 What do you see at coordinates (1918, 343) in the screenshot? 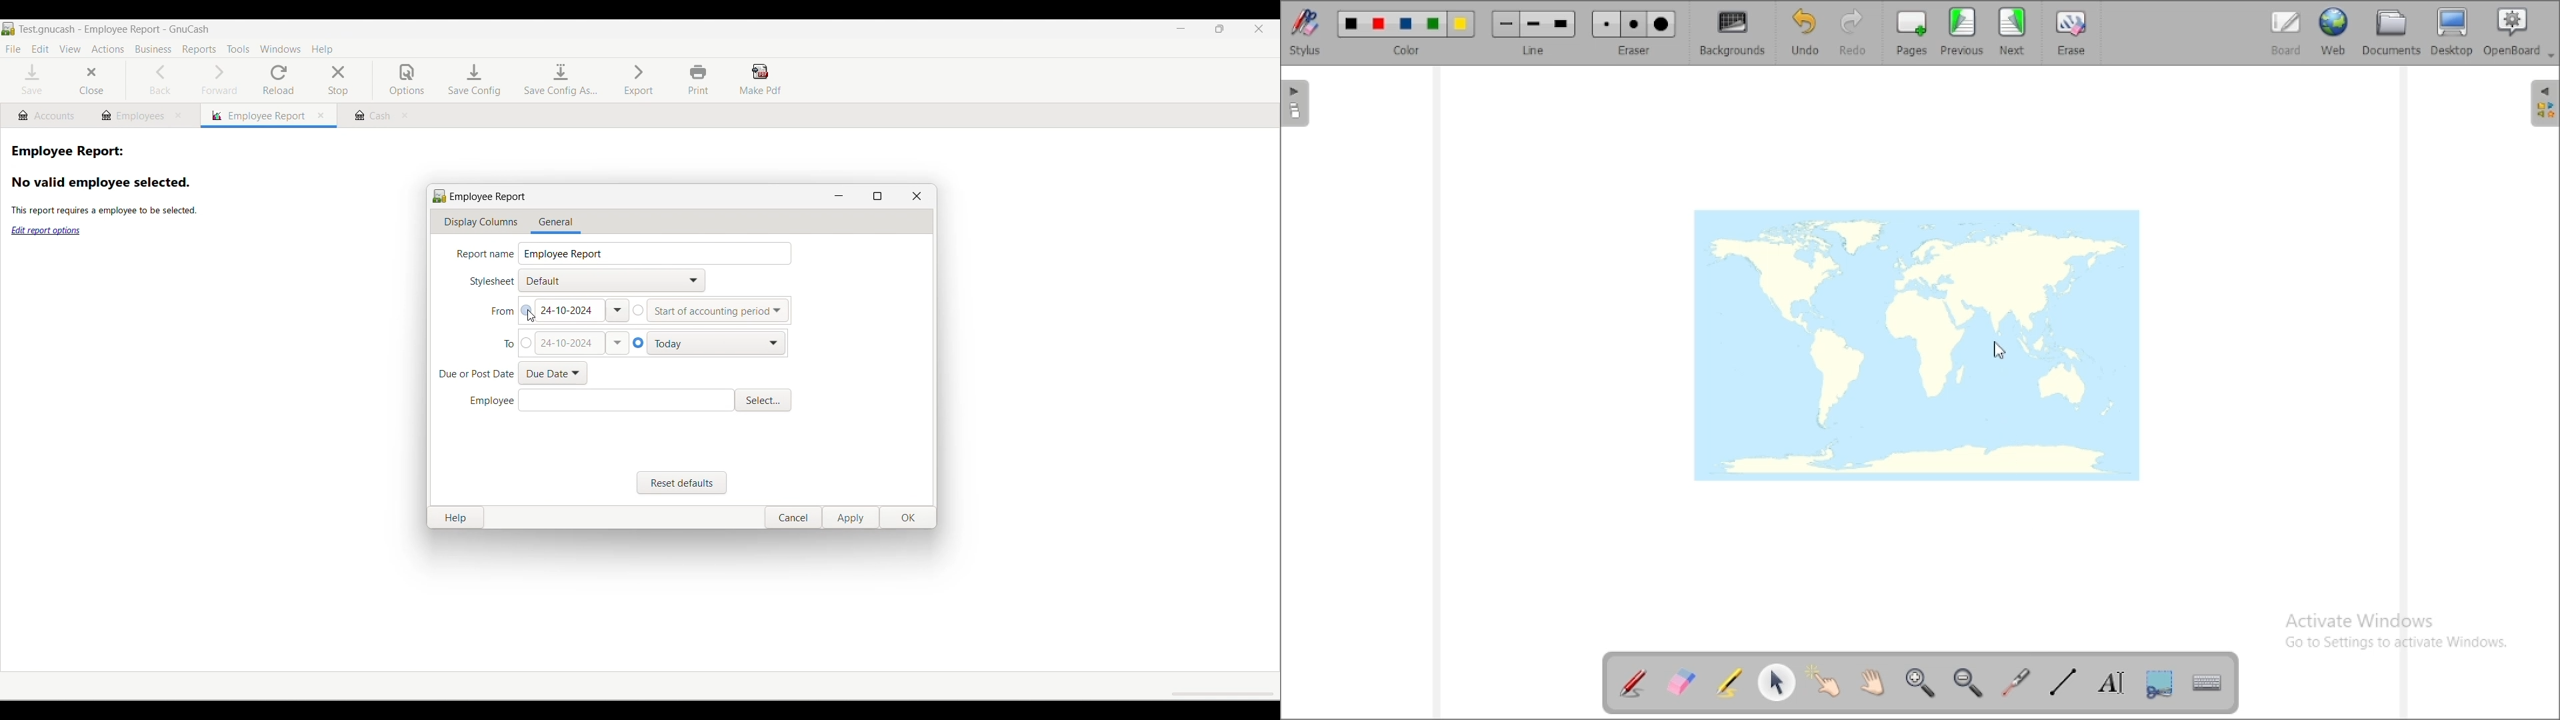
I see `image` at bounding box center [1918, 343].